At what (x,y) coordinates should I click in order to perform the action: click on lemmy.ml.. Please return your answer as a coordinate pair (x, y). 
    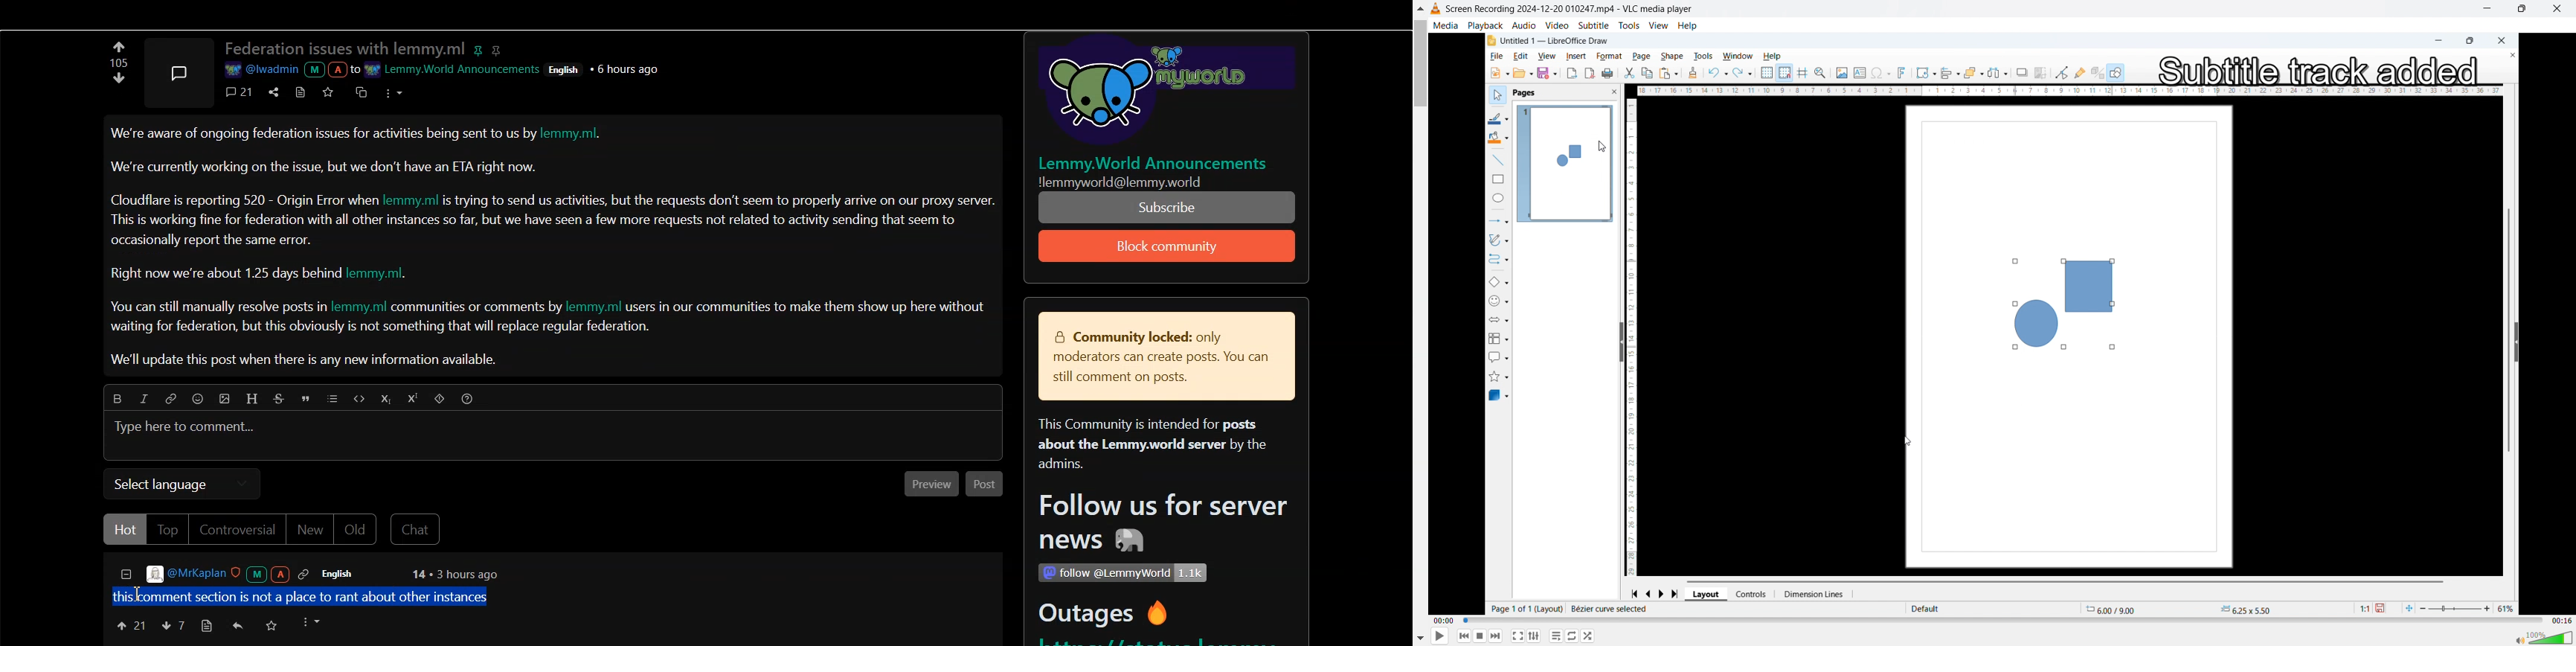
    Looking at the image, I should click on (385, 274).